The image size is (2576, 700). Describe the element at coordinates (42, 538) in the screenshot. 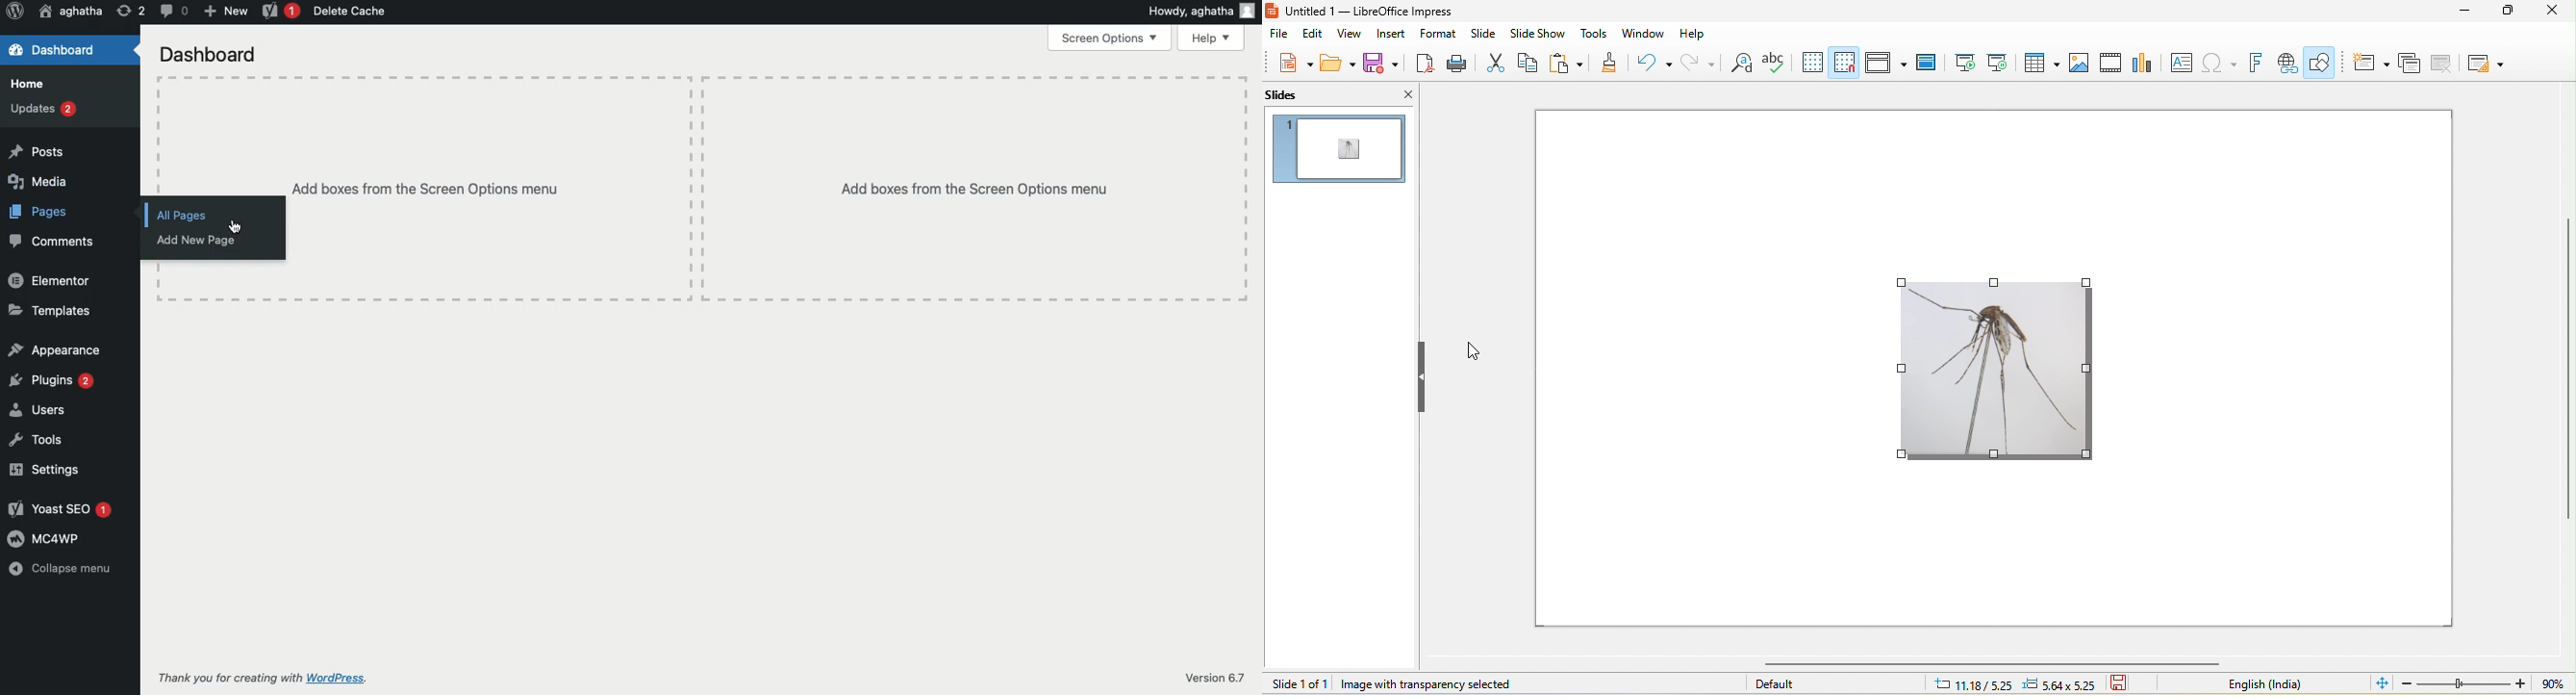

I see `MC4WP` at that location.